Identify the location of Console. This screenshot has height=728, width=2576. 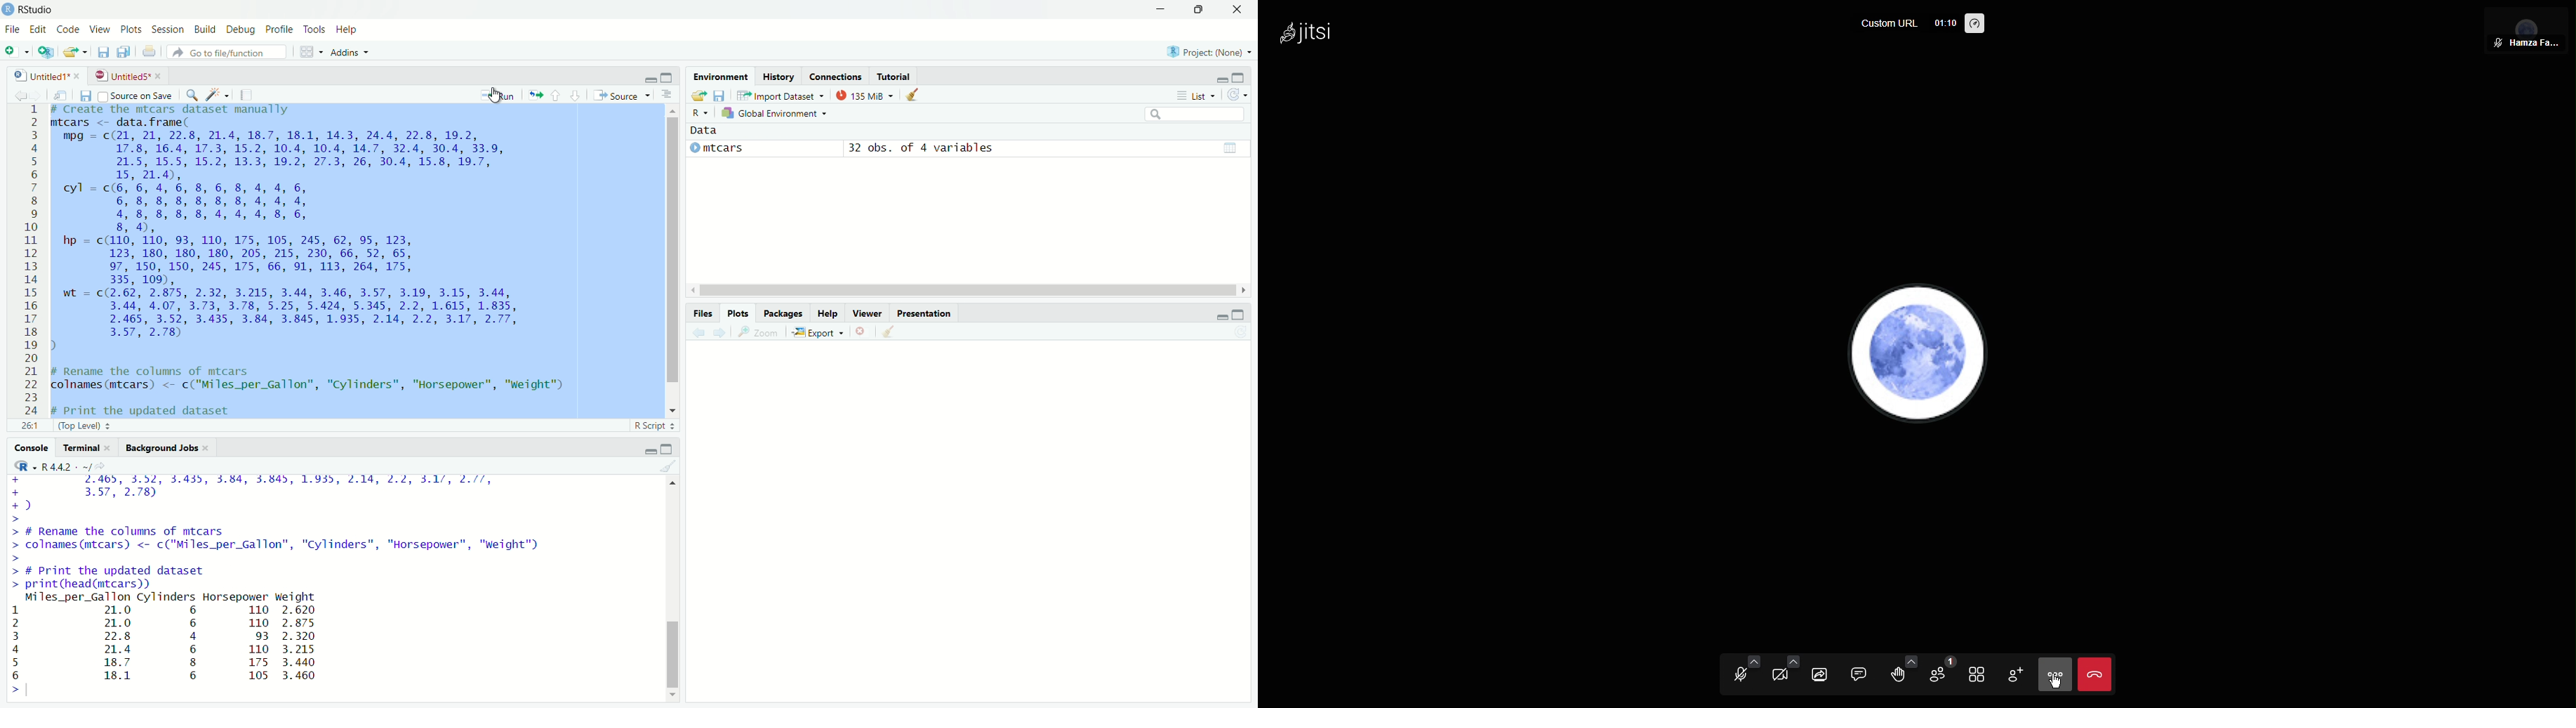
(29, 447).